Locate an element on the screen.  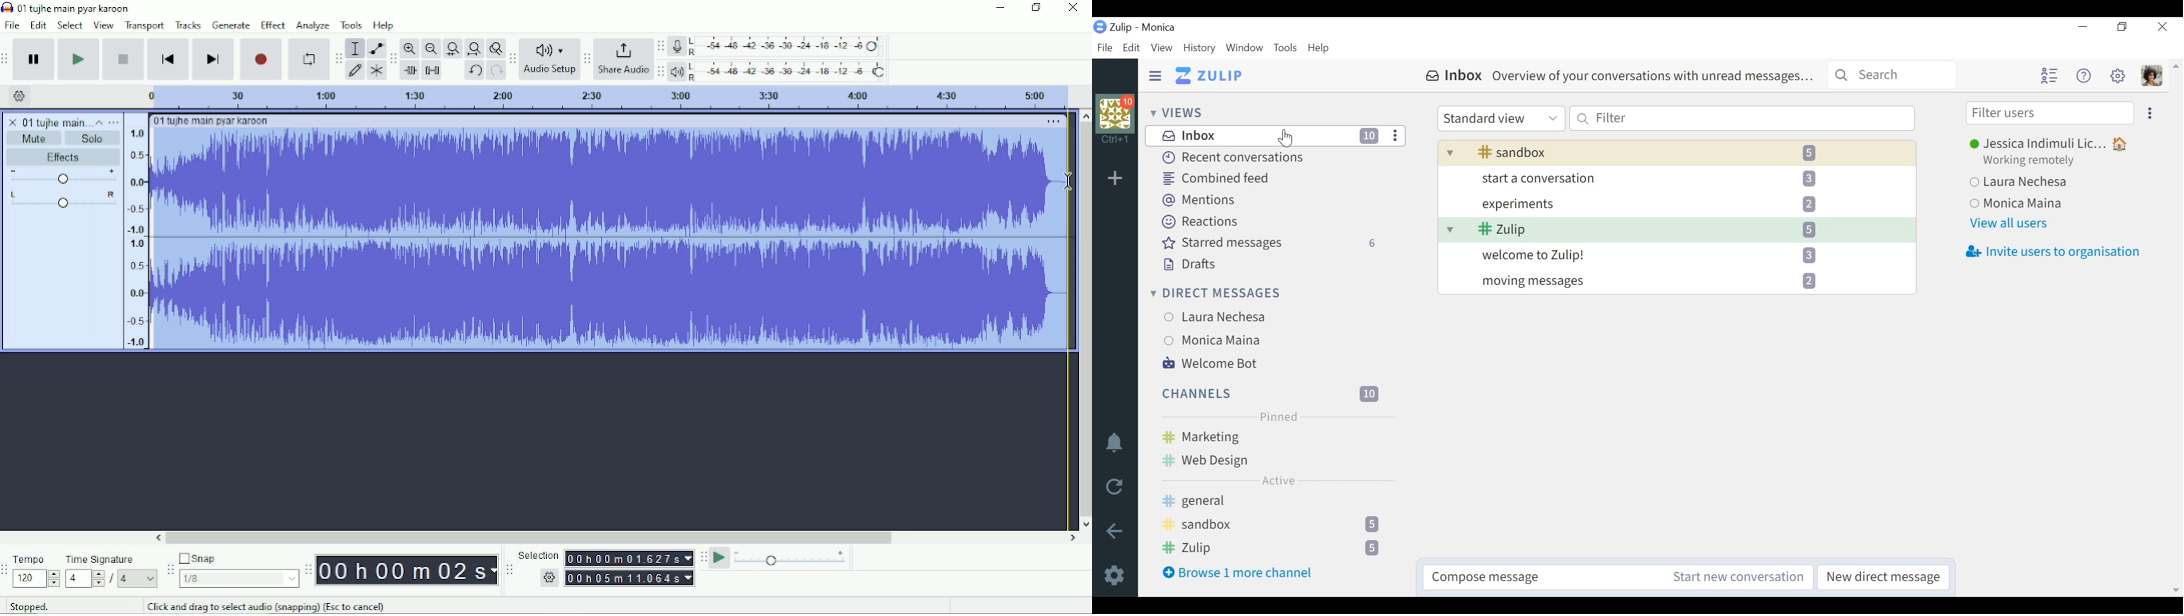
Start new conversations is located at coordinates (1736, 579).